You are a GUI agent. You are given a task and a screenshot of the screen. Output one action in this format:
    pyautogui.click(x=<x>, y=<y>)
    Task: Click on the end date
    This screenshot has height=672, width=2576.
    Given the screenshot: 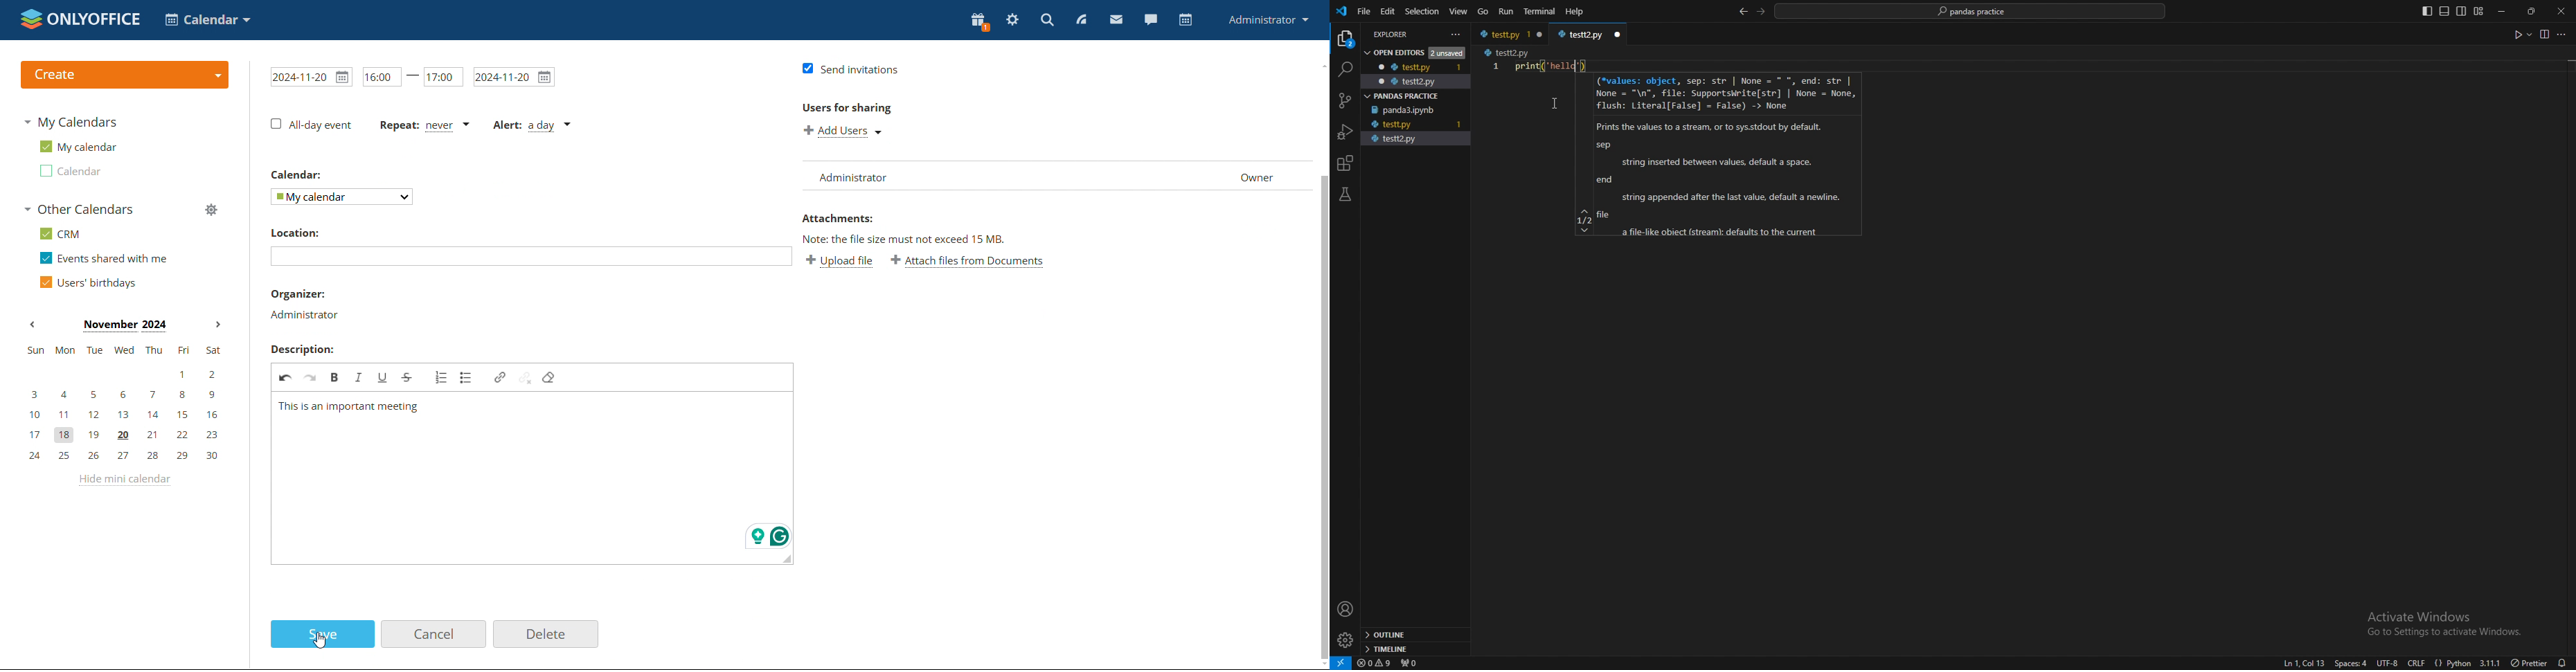 What is the action you would take?
    pyautogui.click(x=514, y=77)
    